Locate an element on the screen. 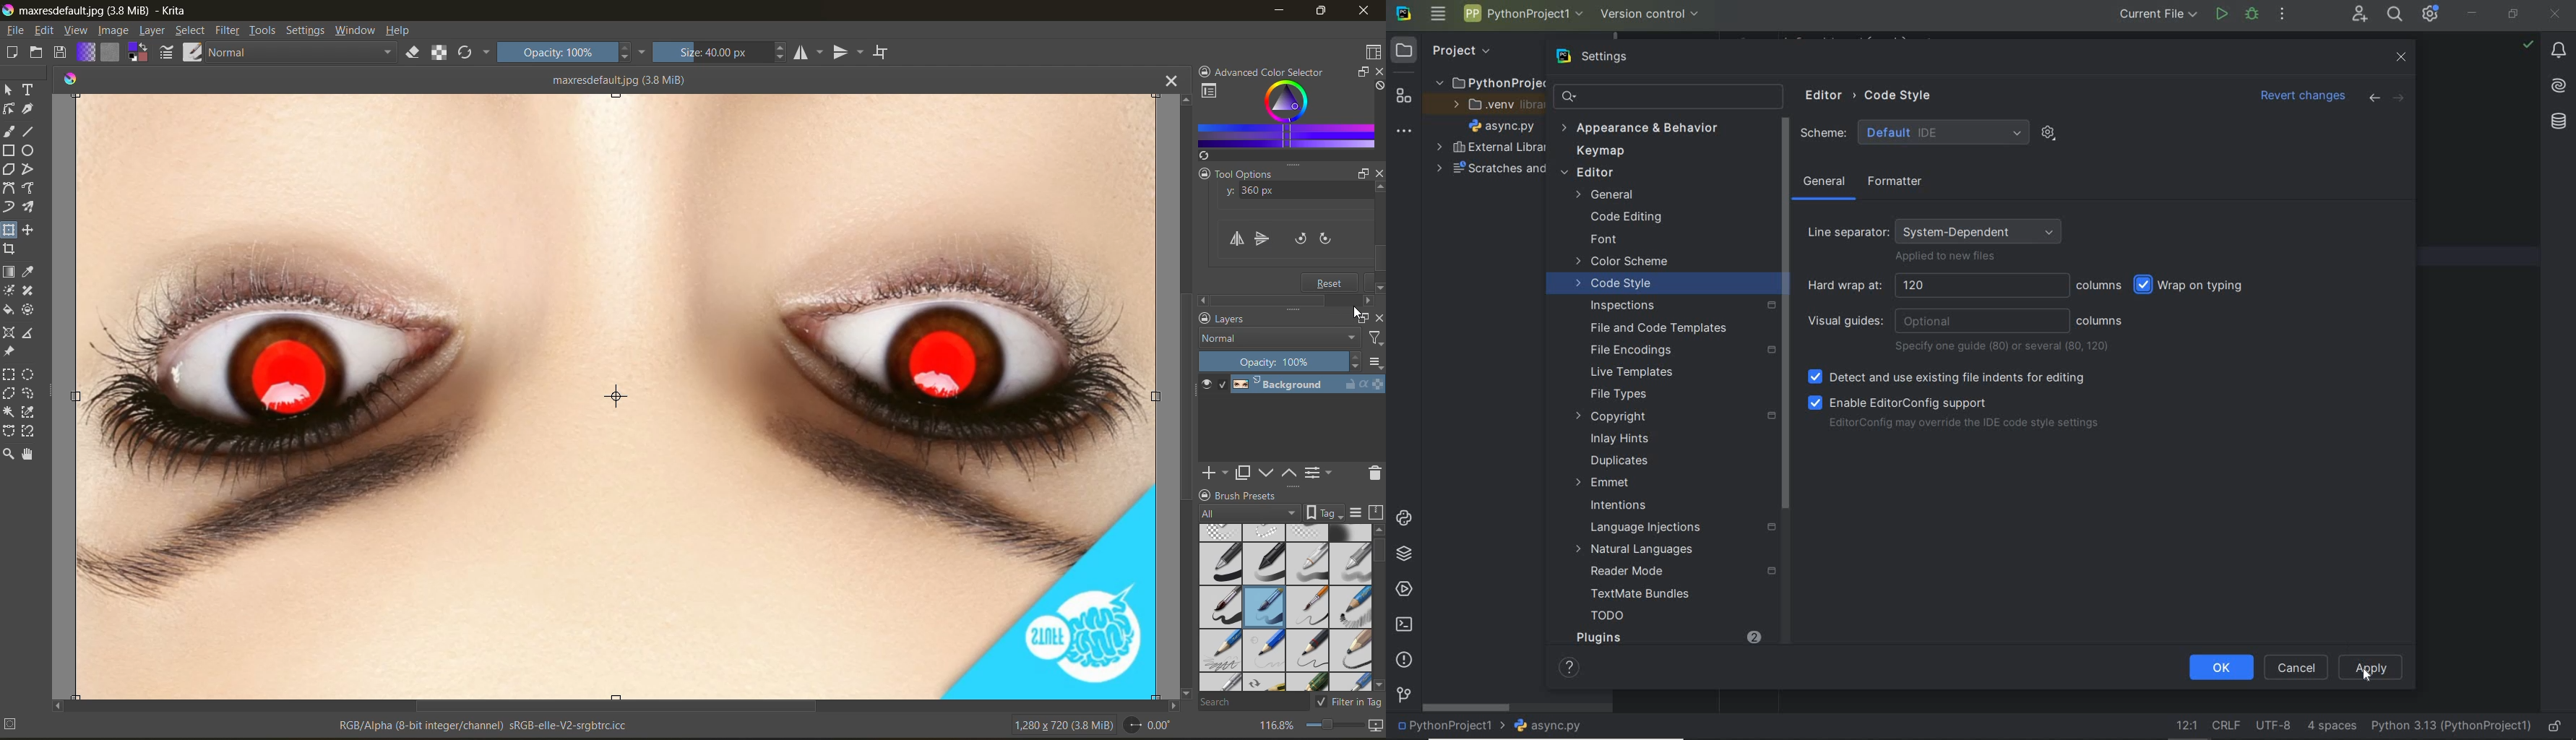 The image size is (2576, 756). python packages is located at coordinates (1404, 555).